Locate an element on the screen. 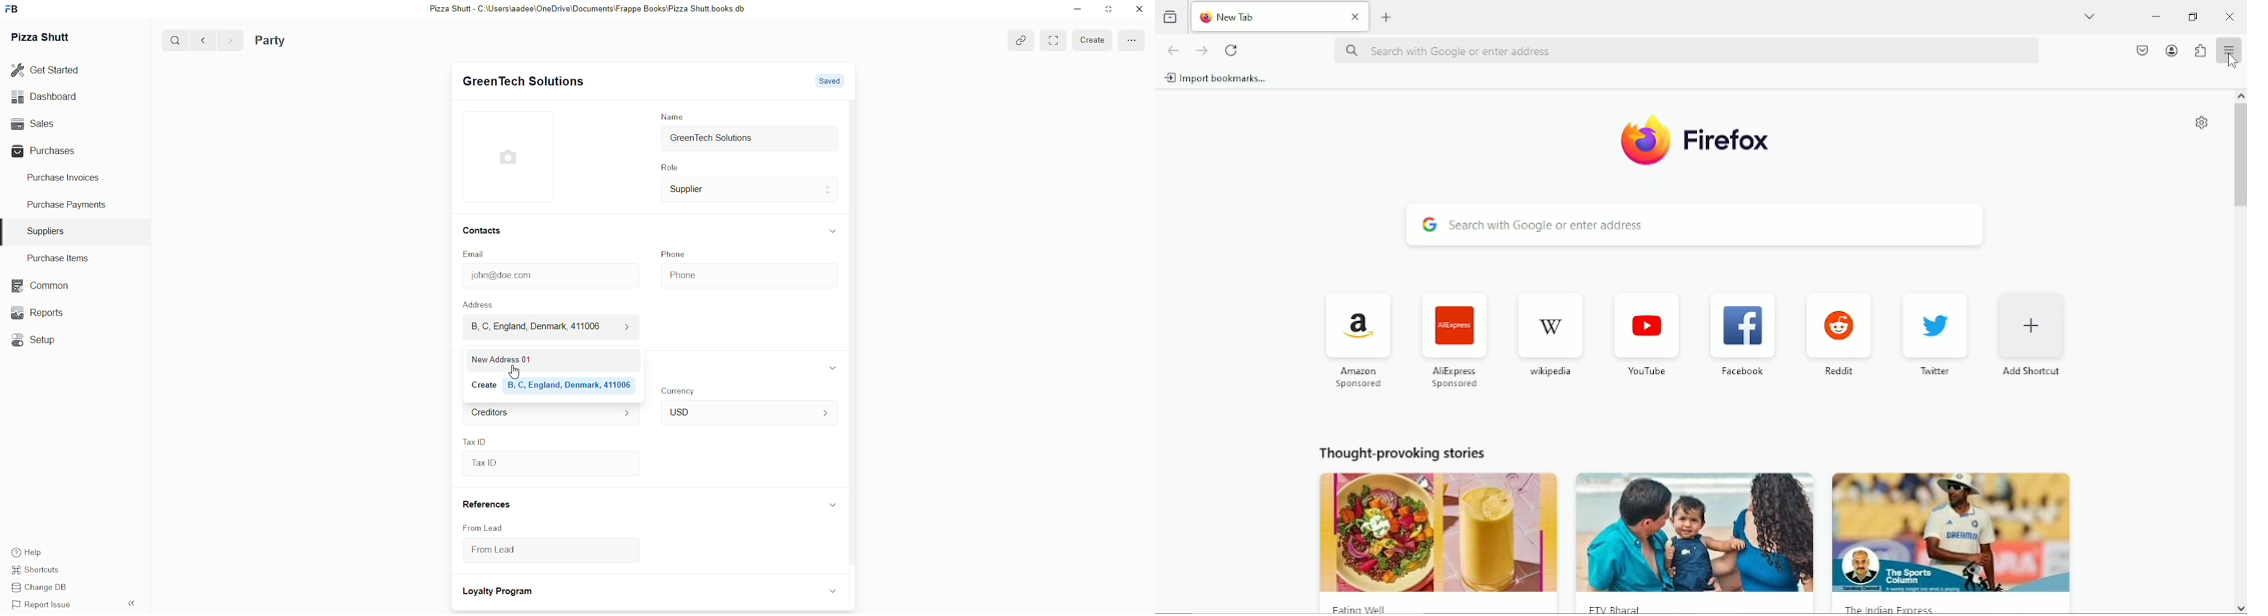 This screenshot has height=616, width=2268. extensions is located at coordinates (2200, 51).